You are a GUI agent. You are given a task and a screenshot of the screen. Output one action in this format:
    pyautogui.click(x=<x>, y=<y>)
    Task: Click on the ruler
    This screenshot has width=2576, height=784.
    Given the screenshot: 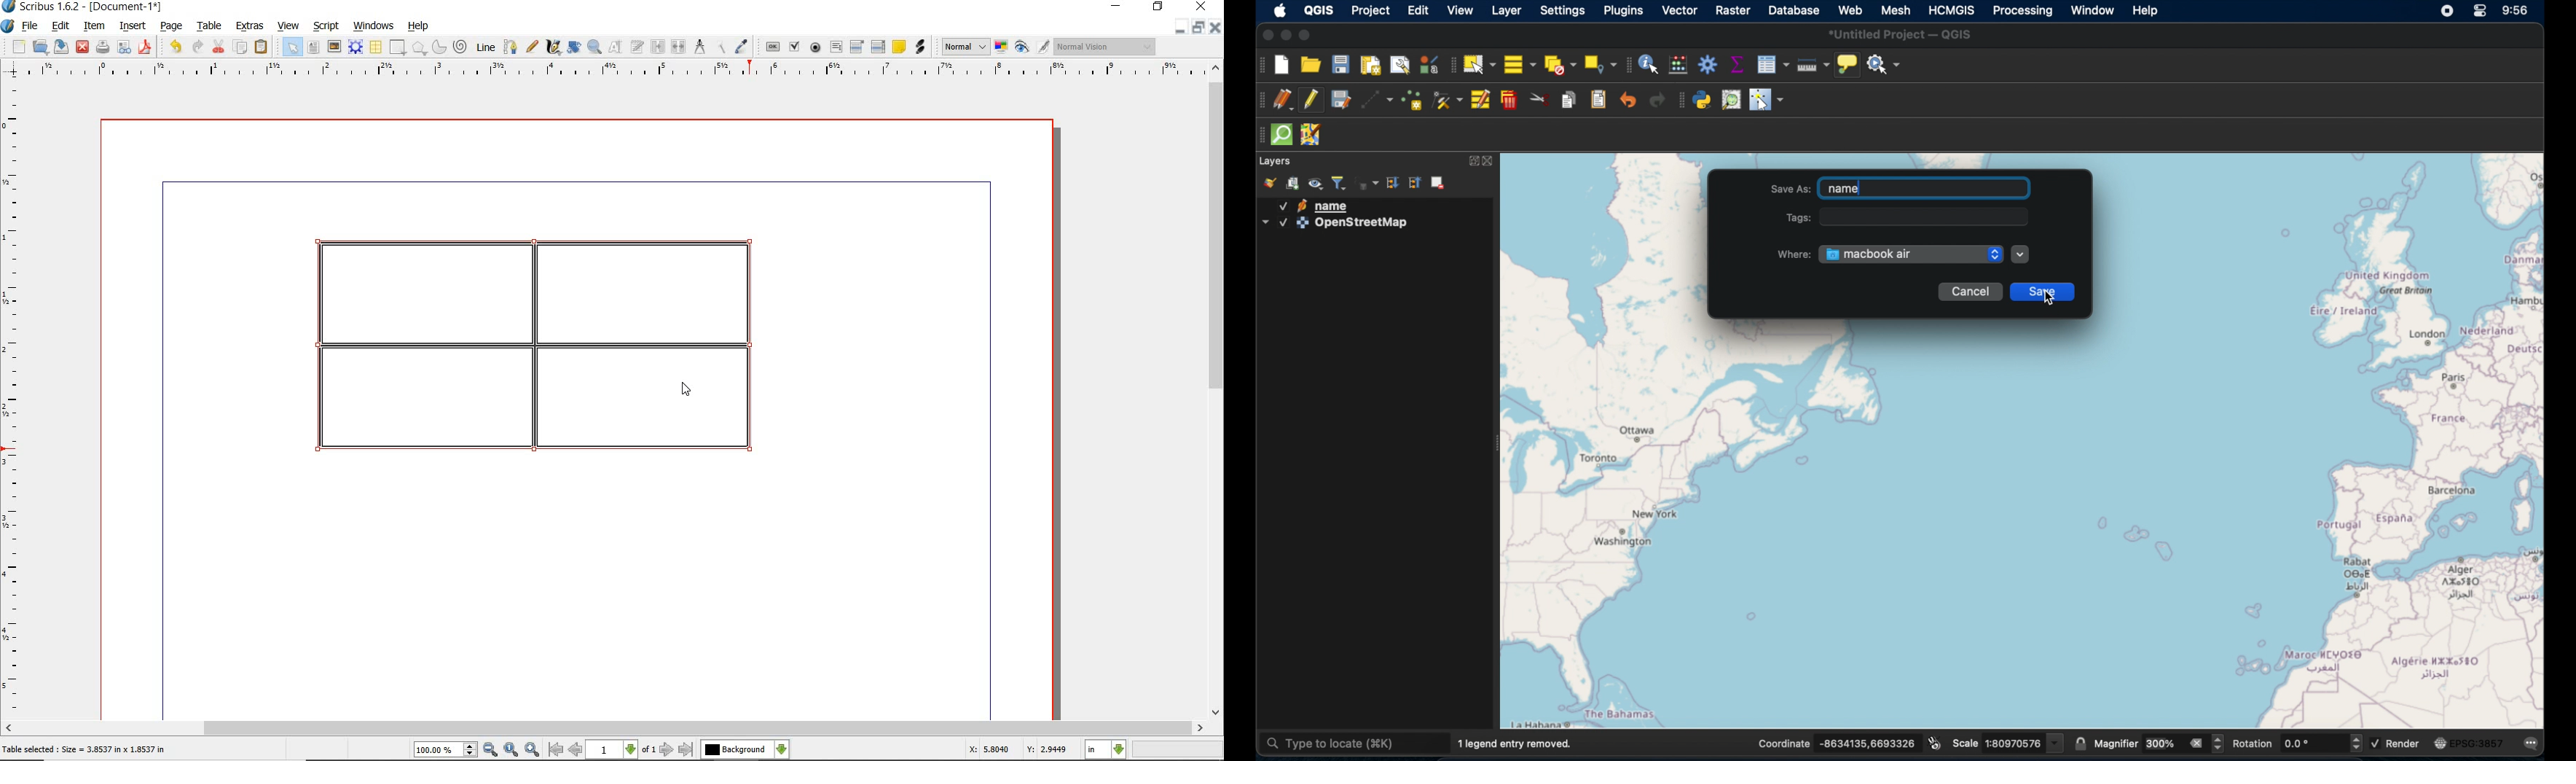 What is the action you would take?
    pyautogui.click(x=14, y=399)
    